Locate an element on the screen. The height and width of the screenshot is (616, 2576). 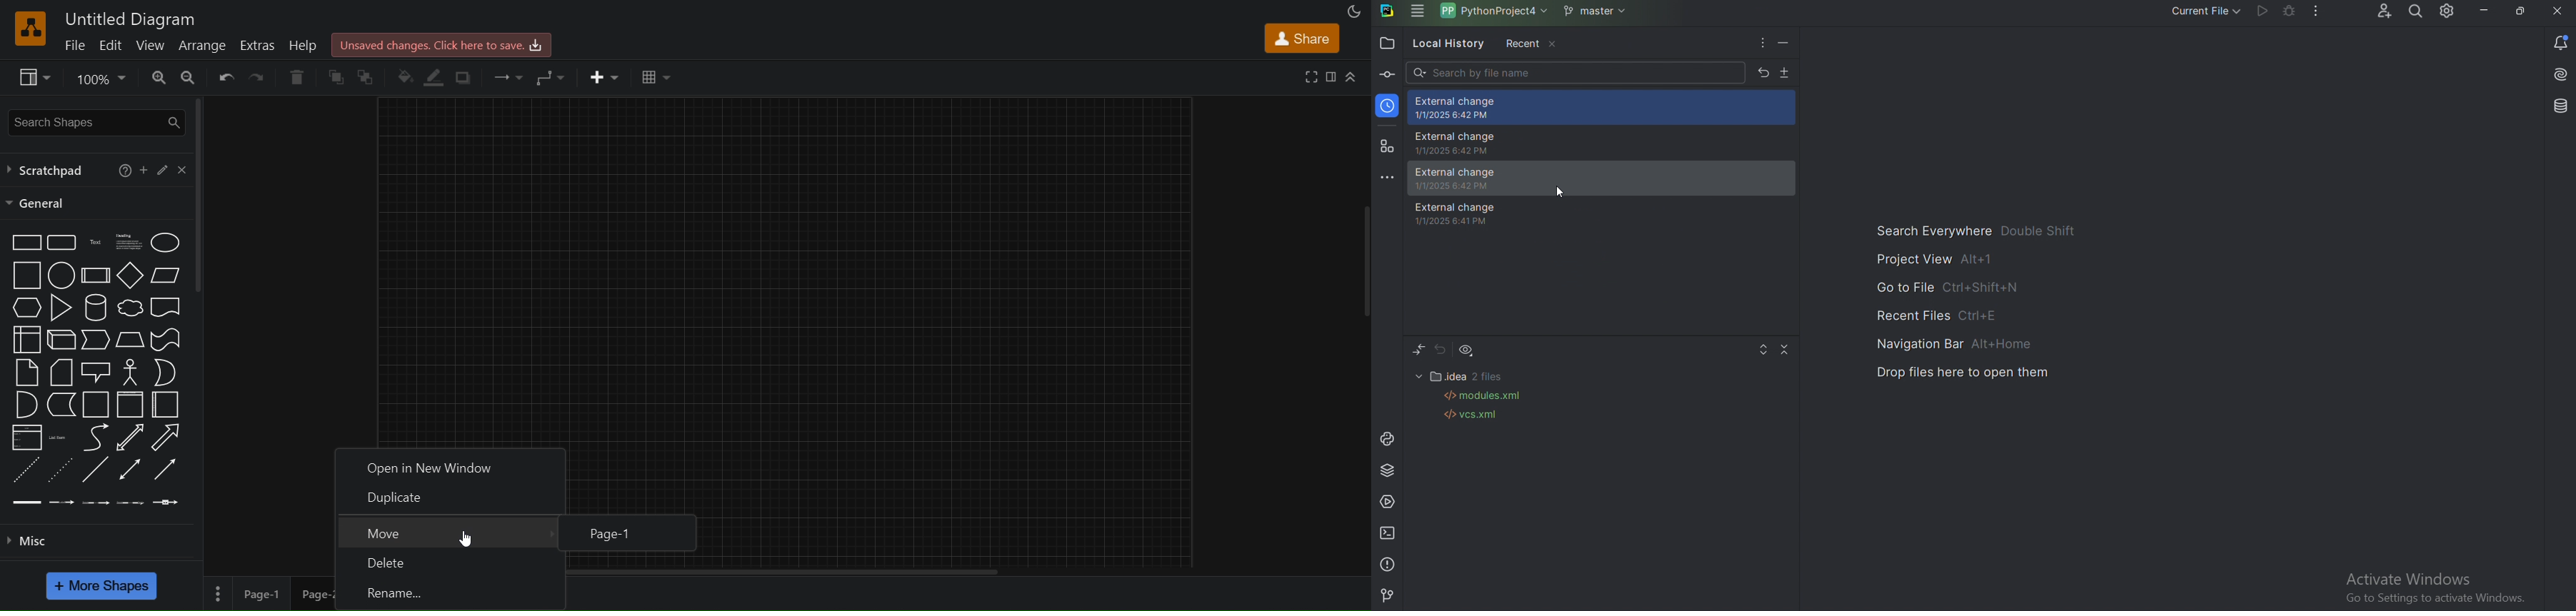
process is located at coordinates (94, 276).